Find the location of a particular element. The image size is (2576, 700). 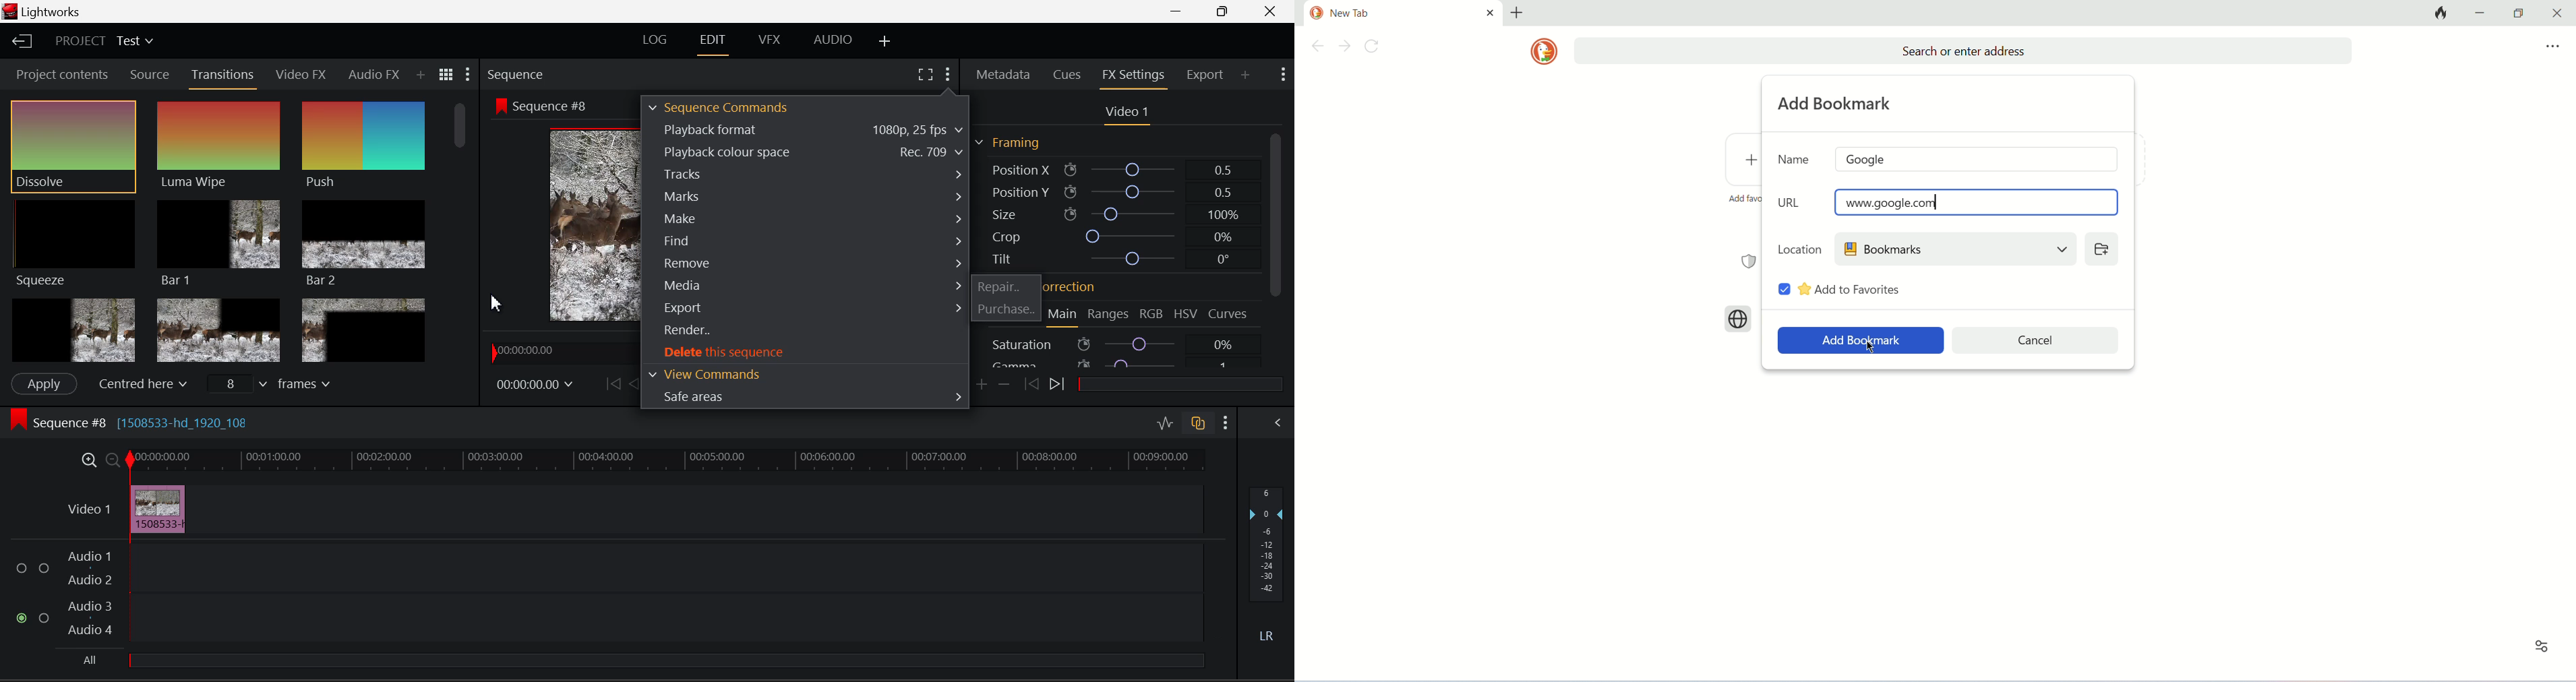

Show Audio Mix is located at coordinates (1277, 423).